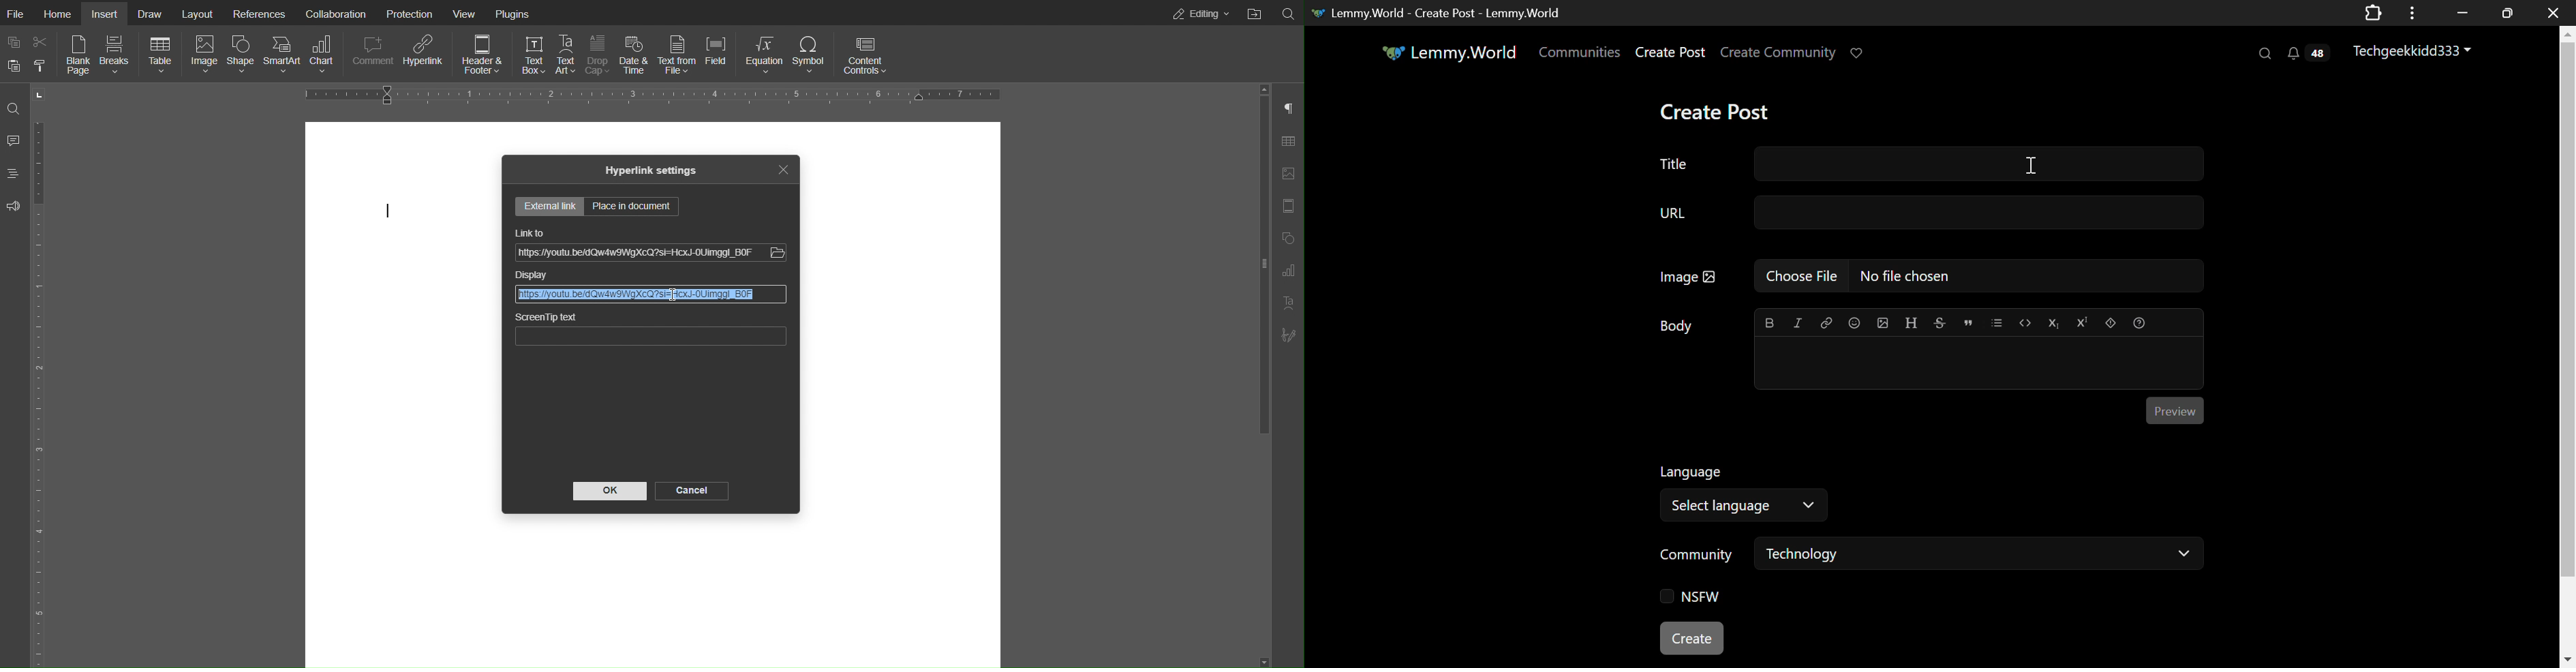 The image size is (2576, 672). Describe the element at coordinates (387, 210) in the screenshot. I see `cursor` at that location.